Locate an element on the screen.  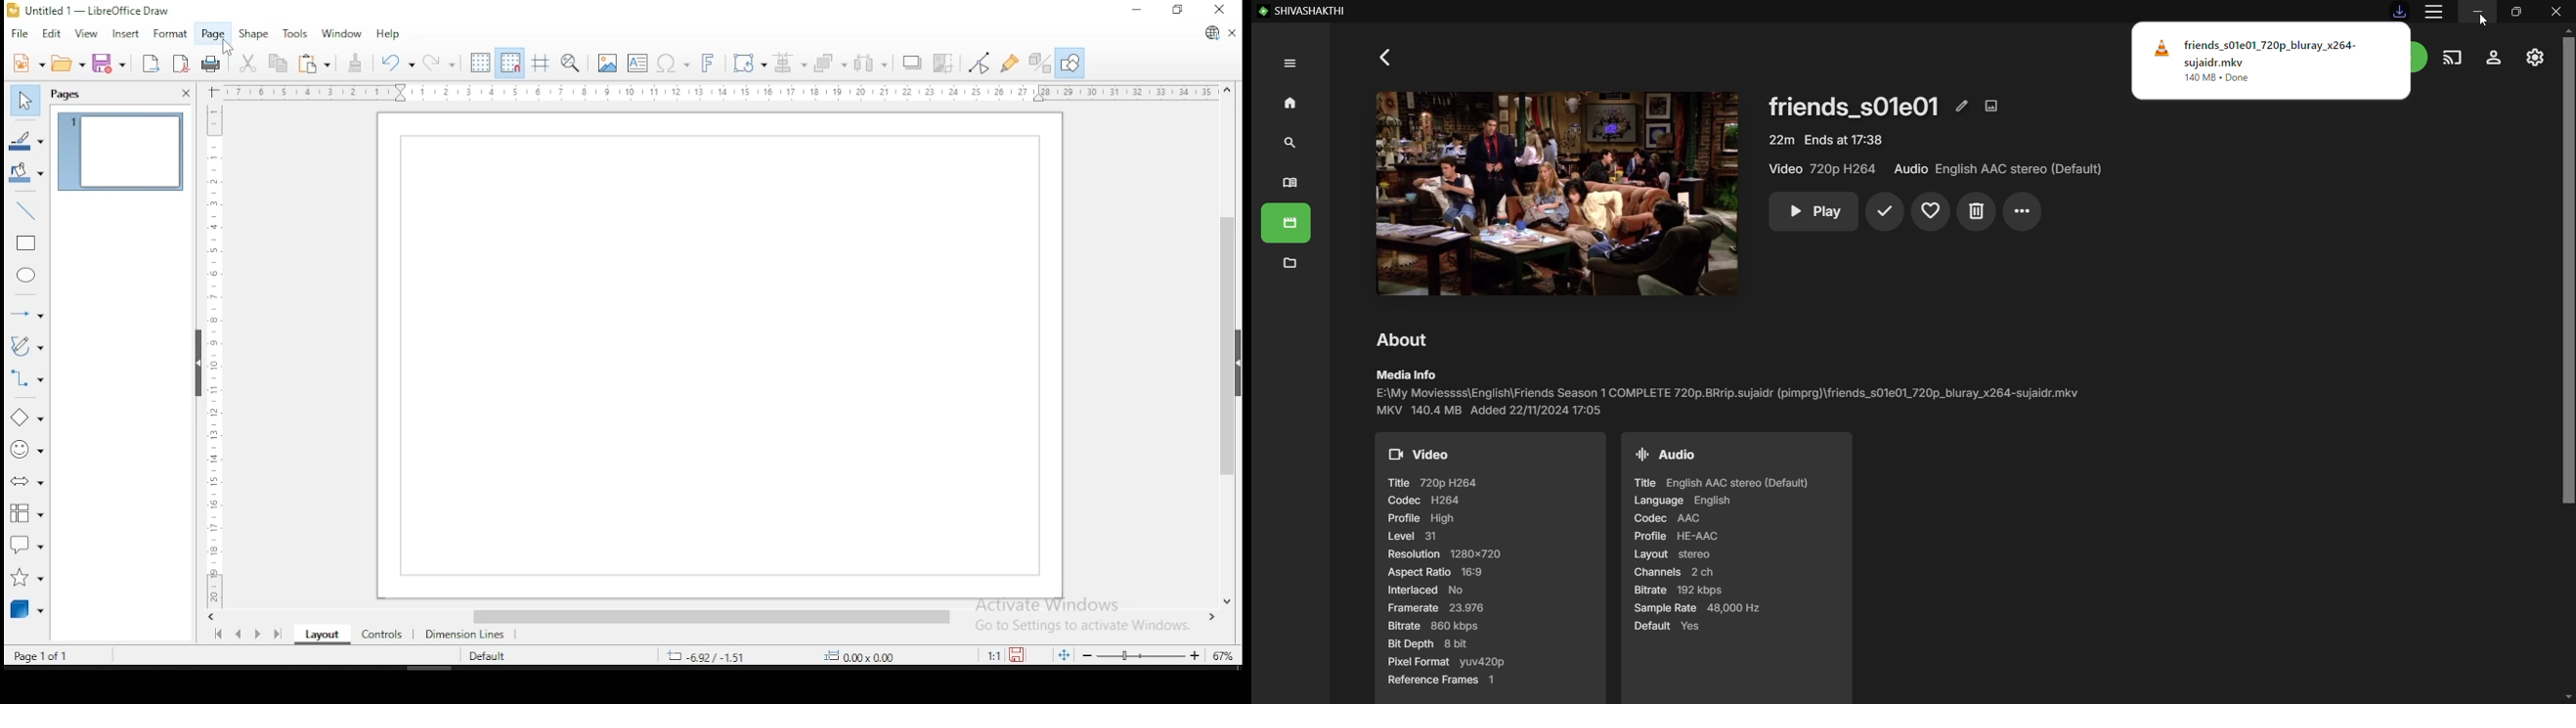
3D objects is located at coordinates (26, 610).